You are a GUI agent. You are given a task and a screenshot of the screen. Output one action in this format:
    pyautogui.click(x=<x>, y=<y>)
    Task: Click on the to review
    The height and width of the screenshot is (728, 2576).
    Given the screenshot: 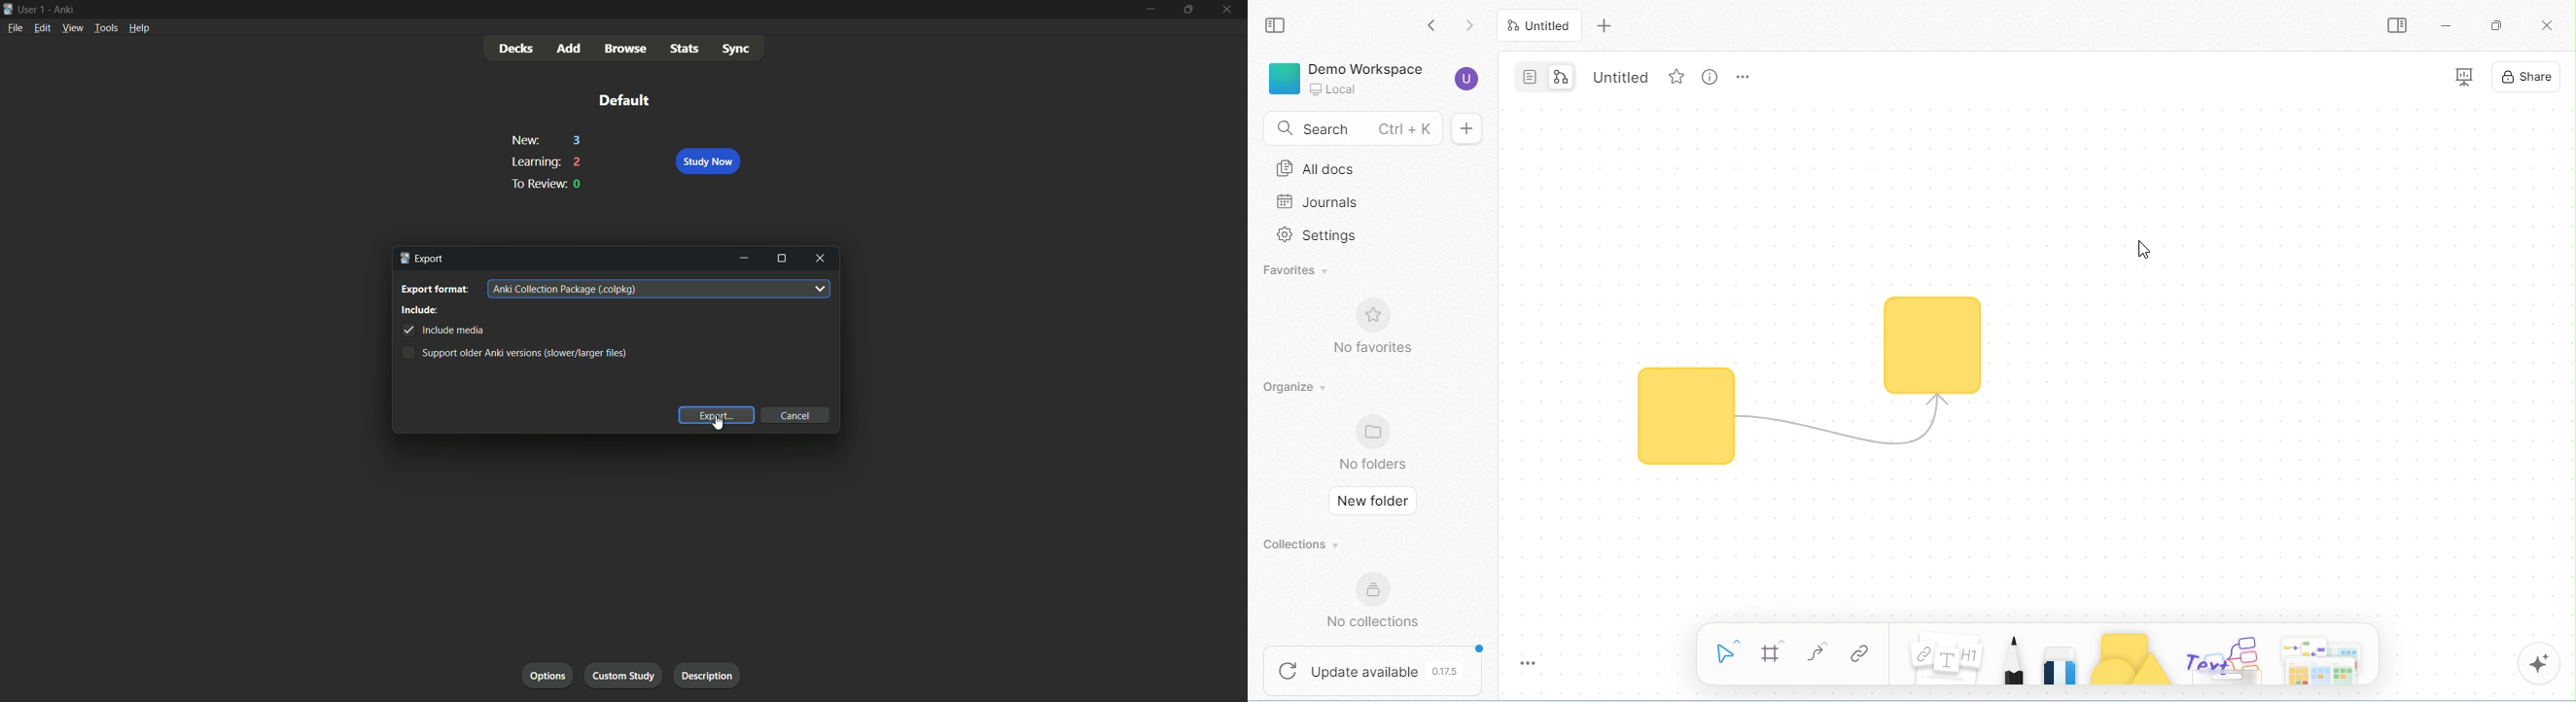 What is the action you would take?
    pyautogui.click(x=536, y=183)
    